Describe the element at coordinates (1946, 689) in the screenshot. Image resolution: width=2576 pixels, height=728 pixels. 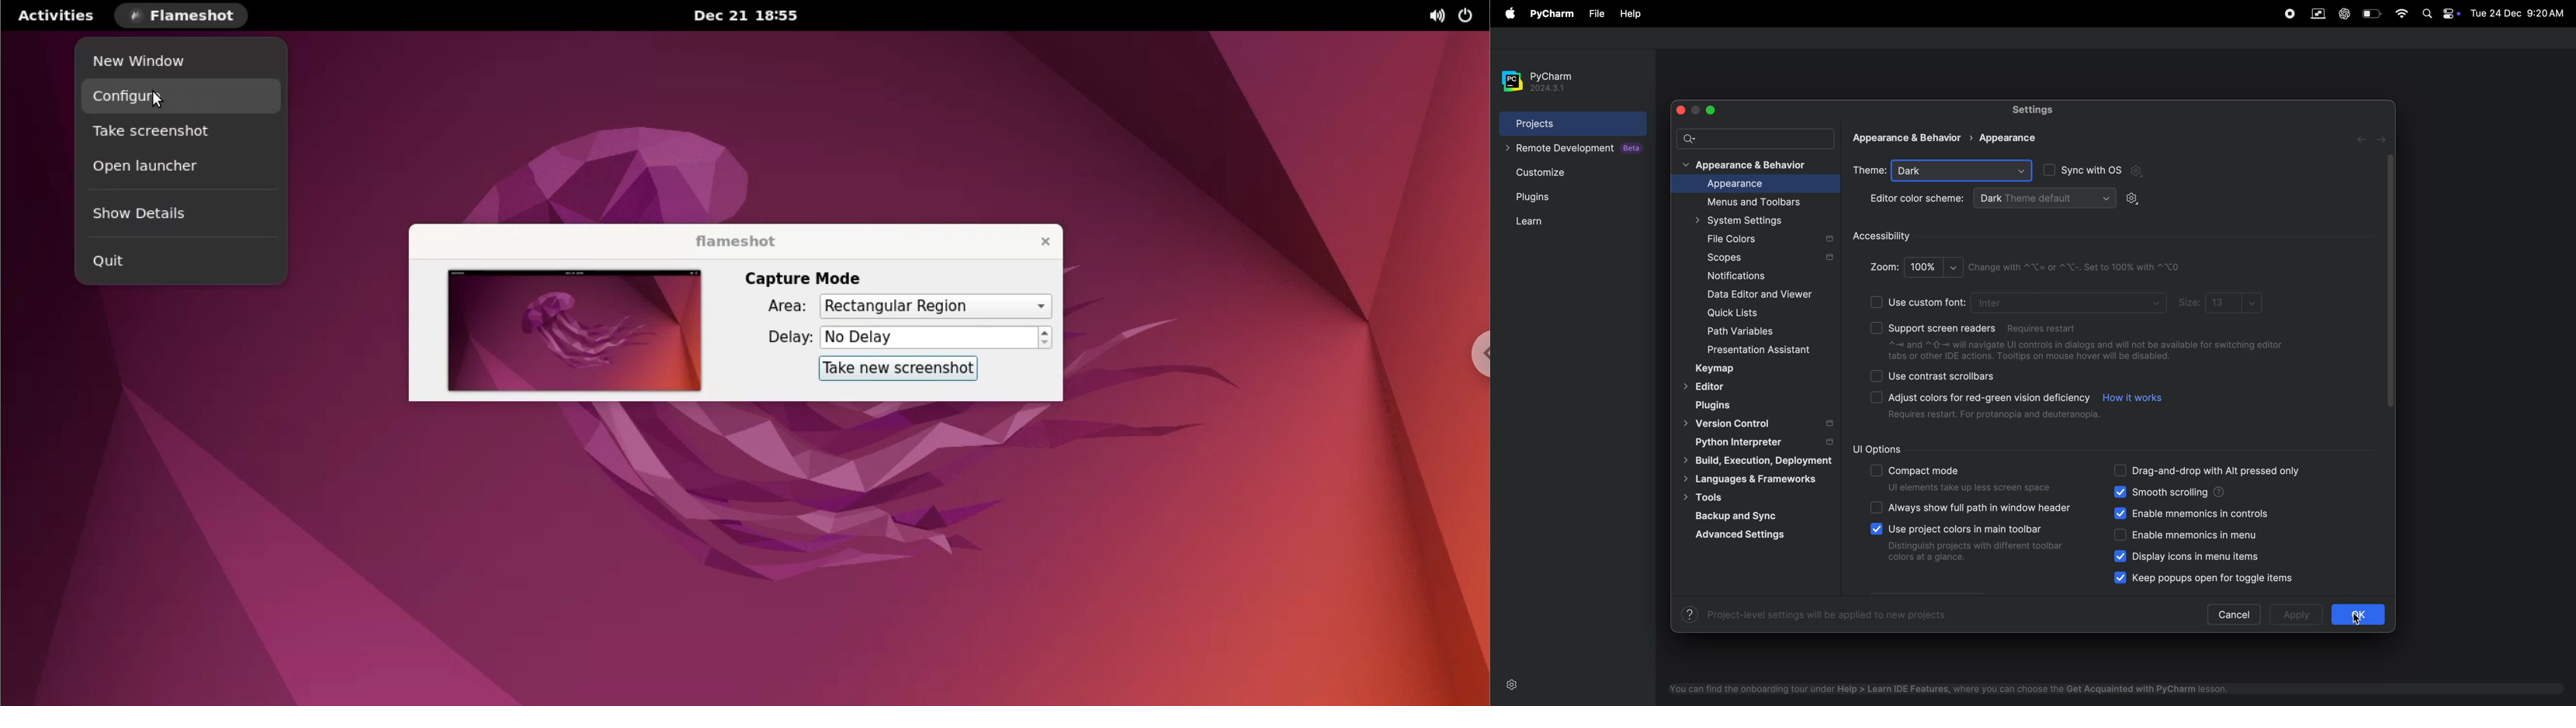
I see `ide features` at that location.